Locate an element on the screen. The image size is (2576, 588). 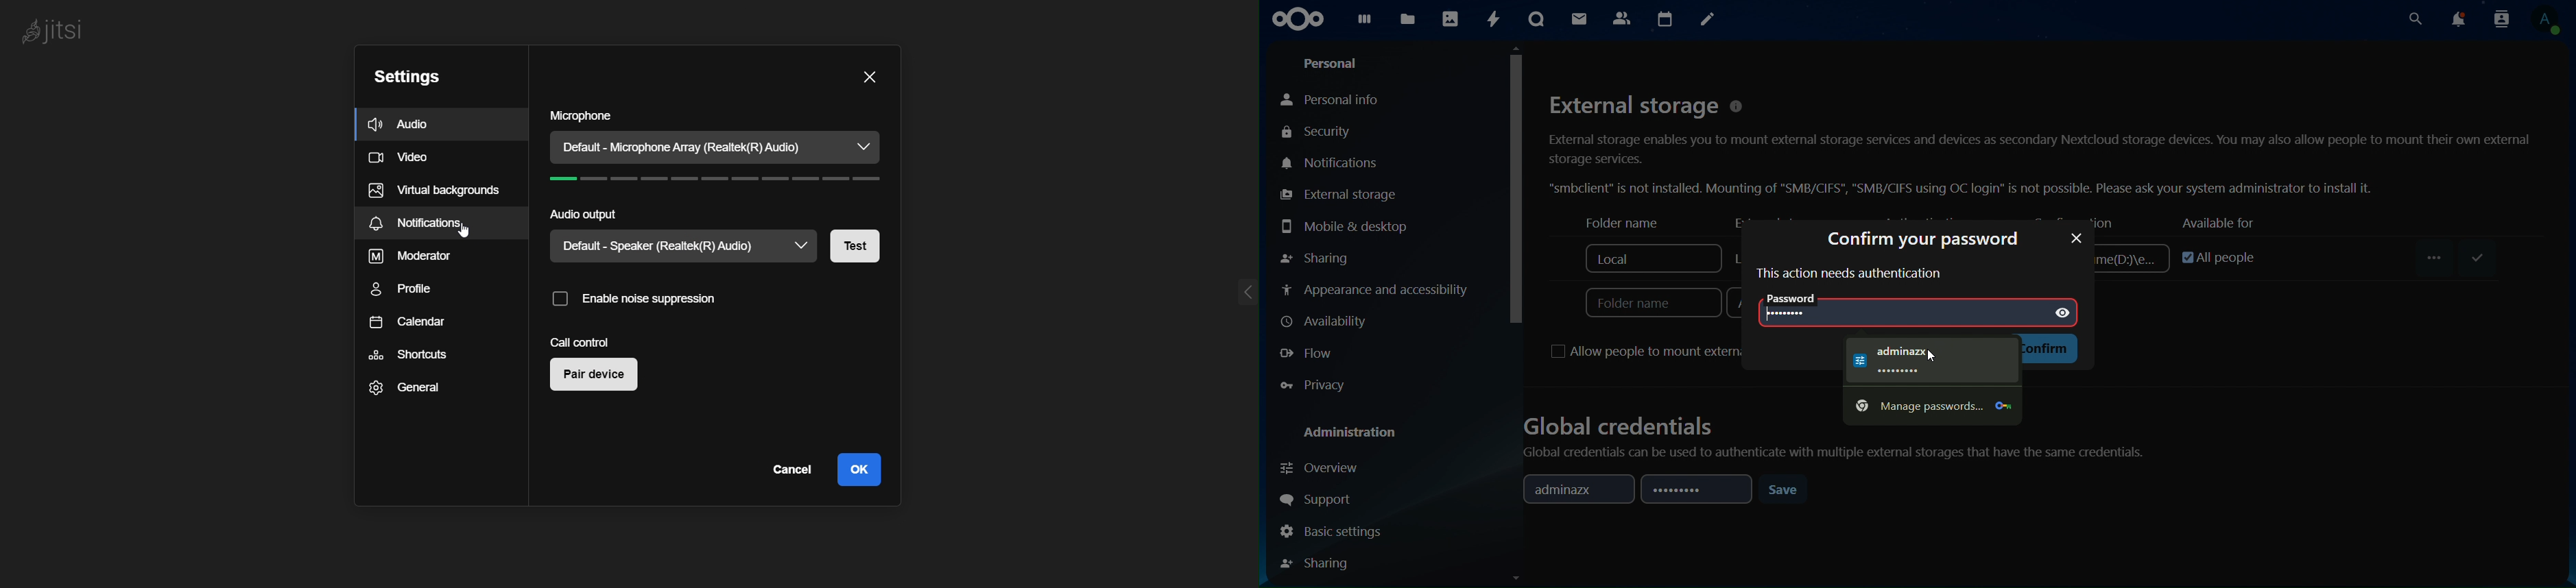
icon is located at coordinates (1298, 18).